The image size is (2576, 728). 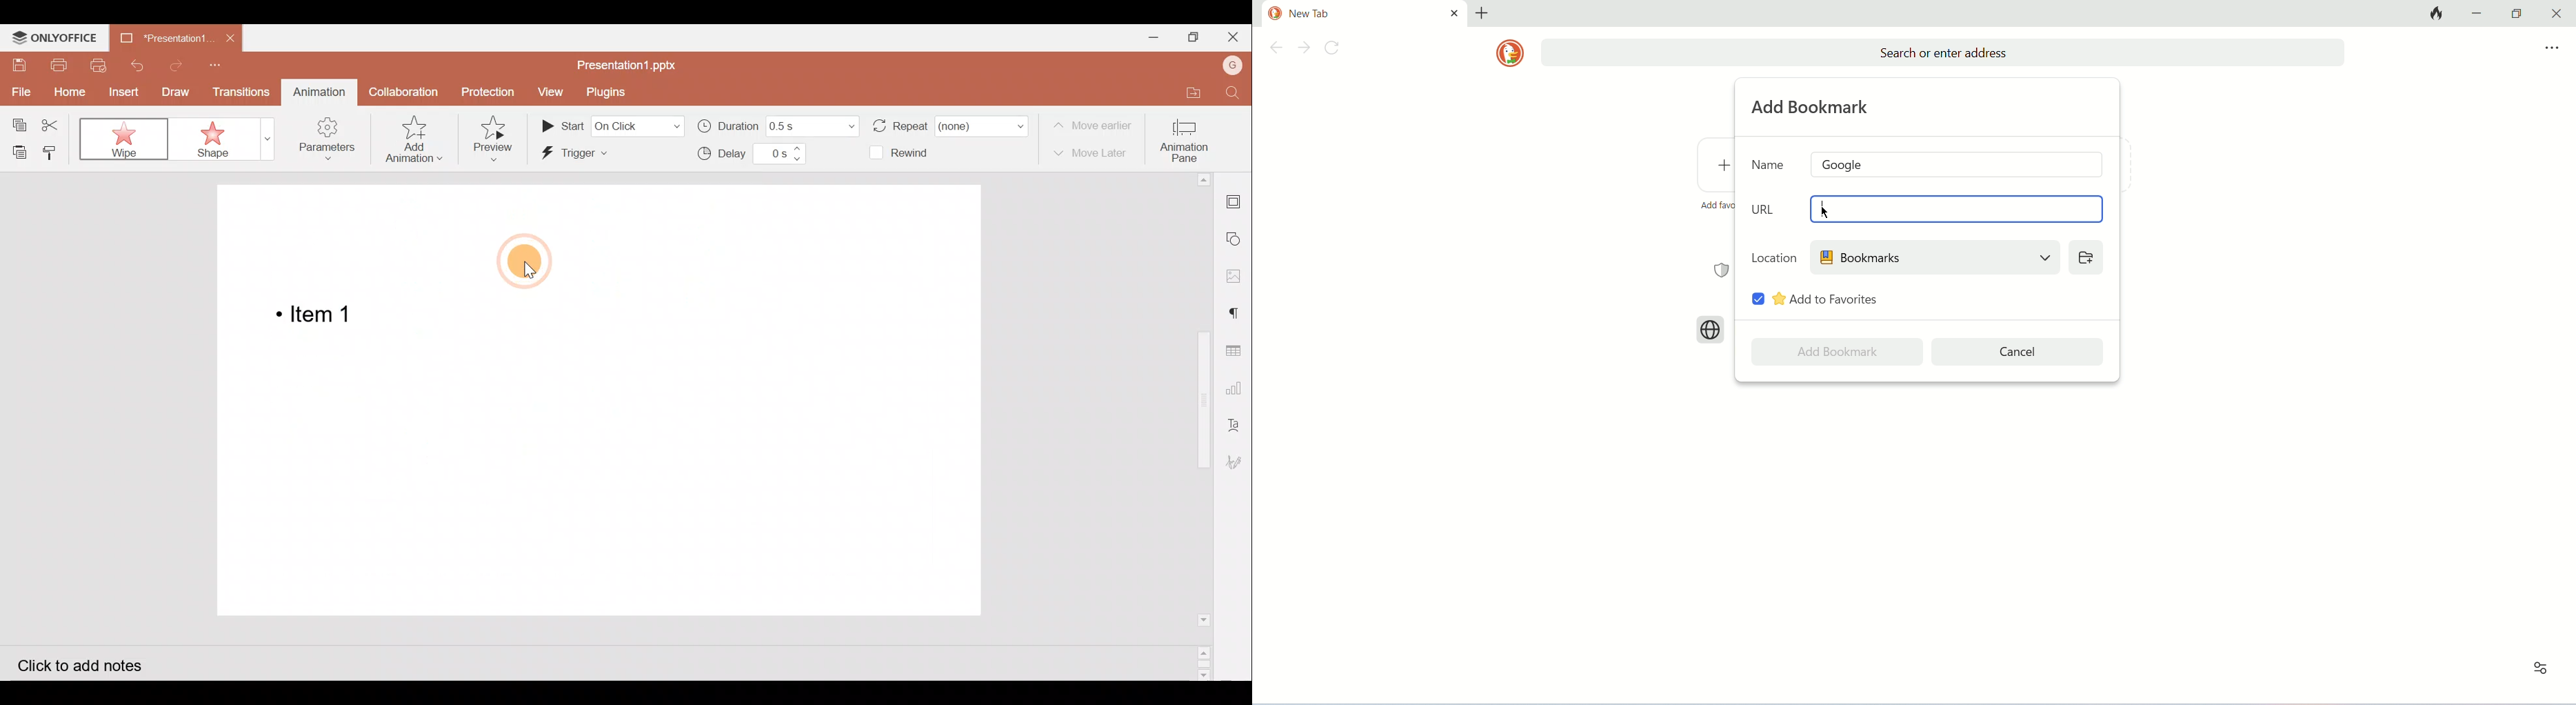 What do you see at coordinates (419, 141) in the screenshot?
I see `Add animation` at bounding box center [419, 141].